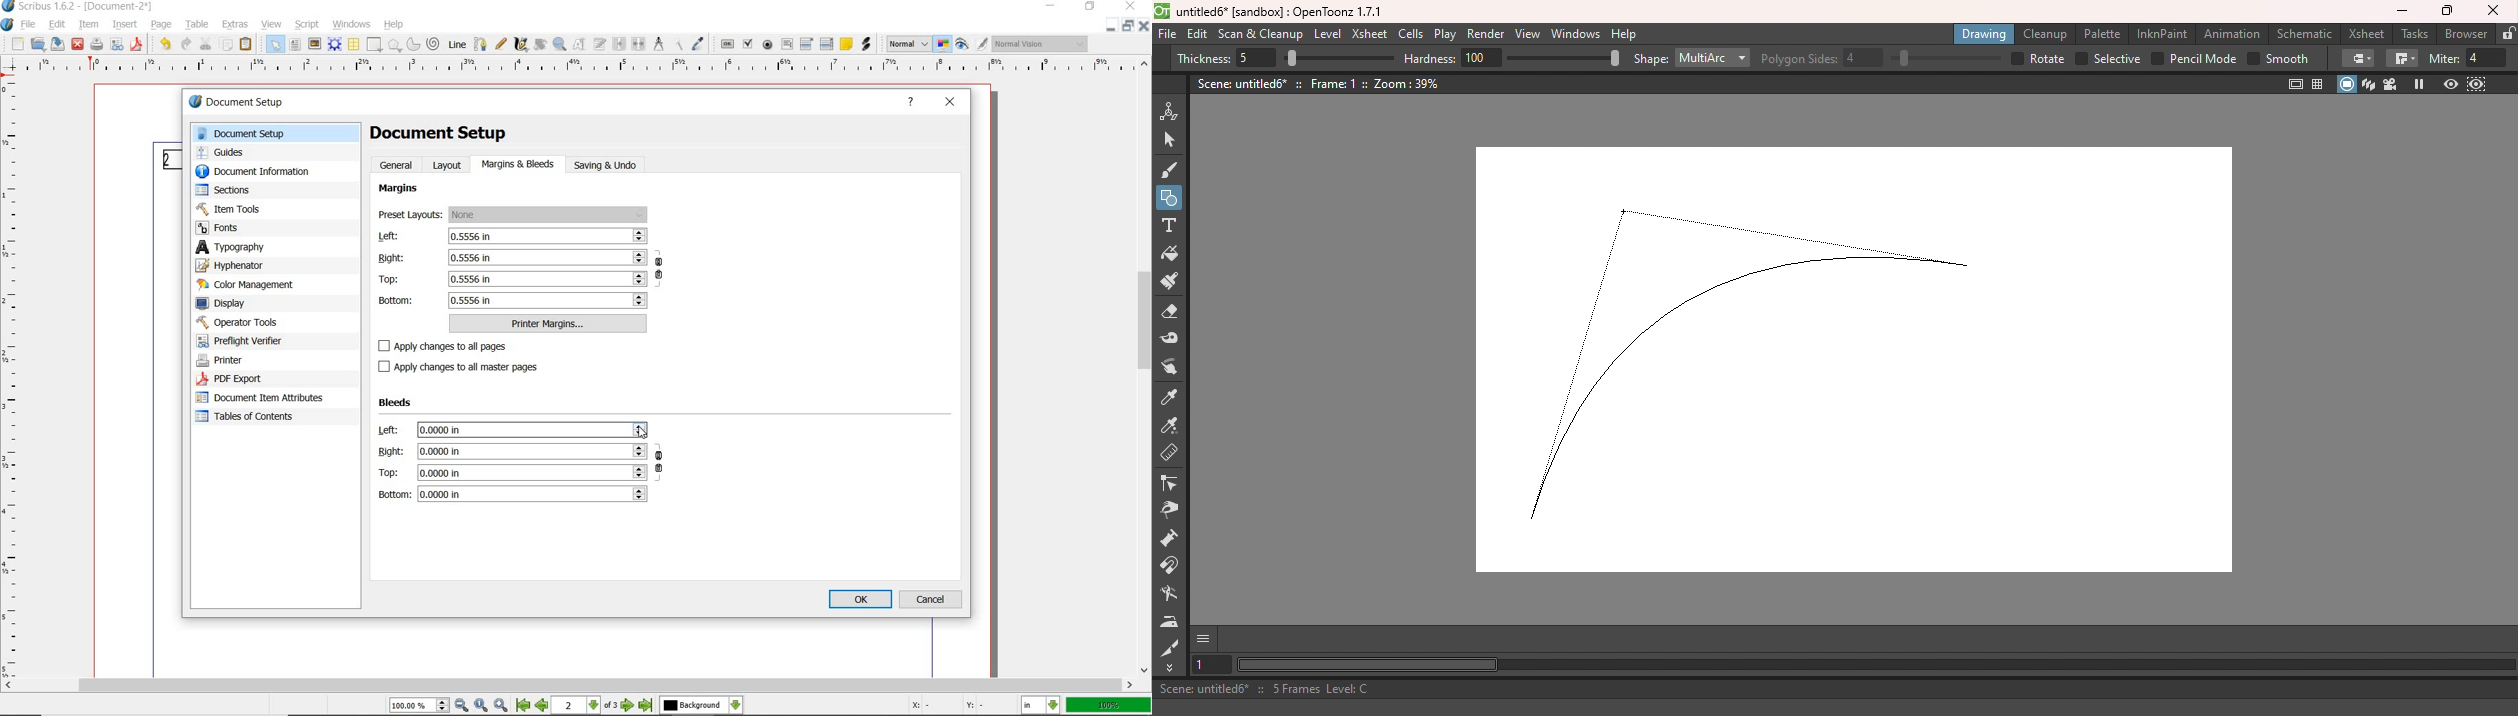 The width and height of the screenshot is (2520, 728). I want to click on 3D view, so click(2369, 84).